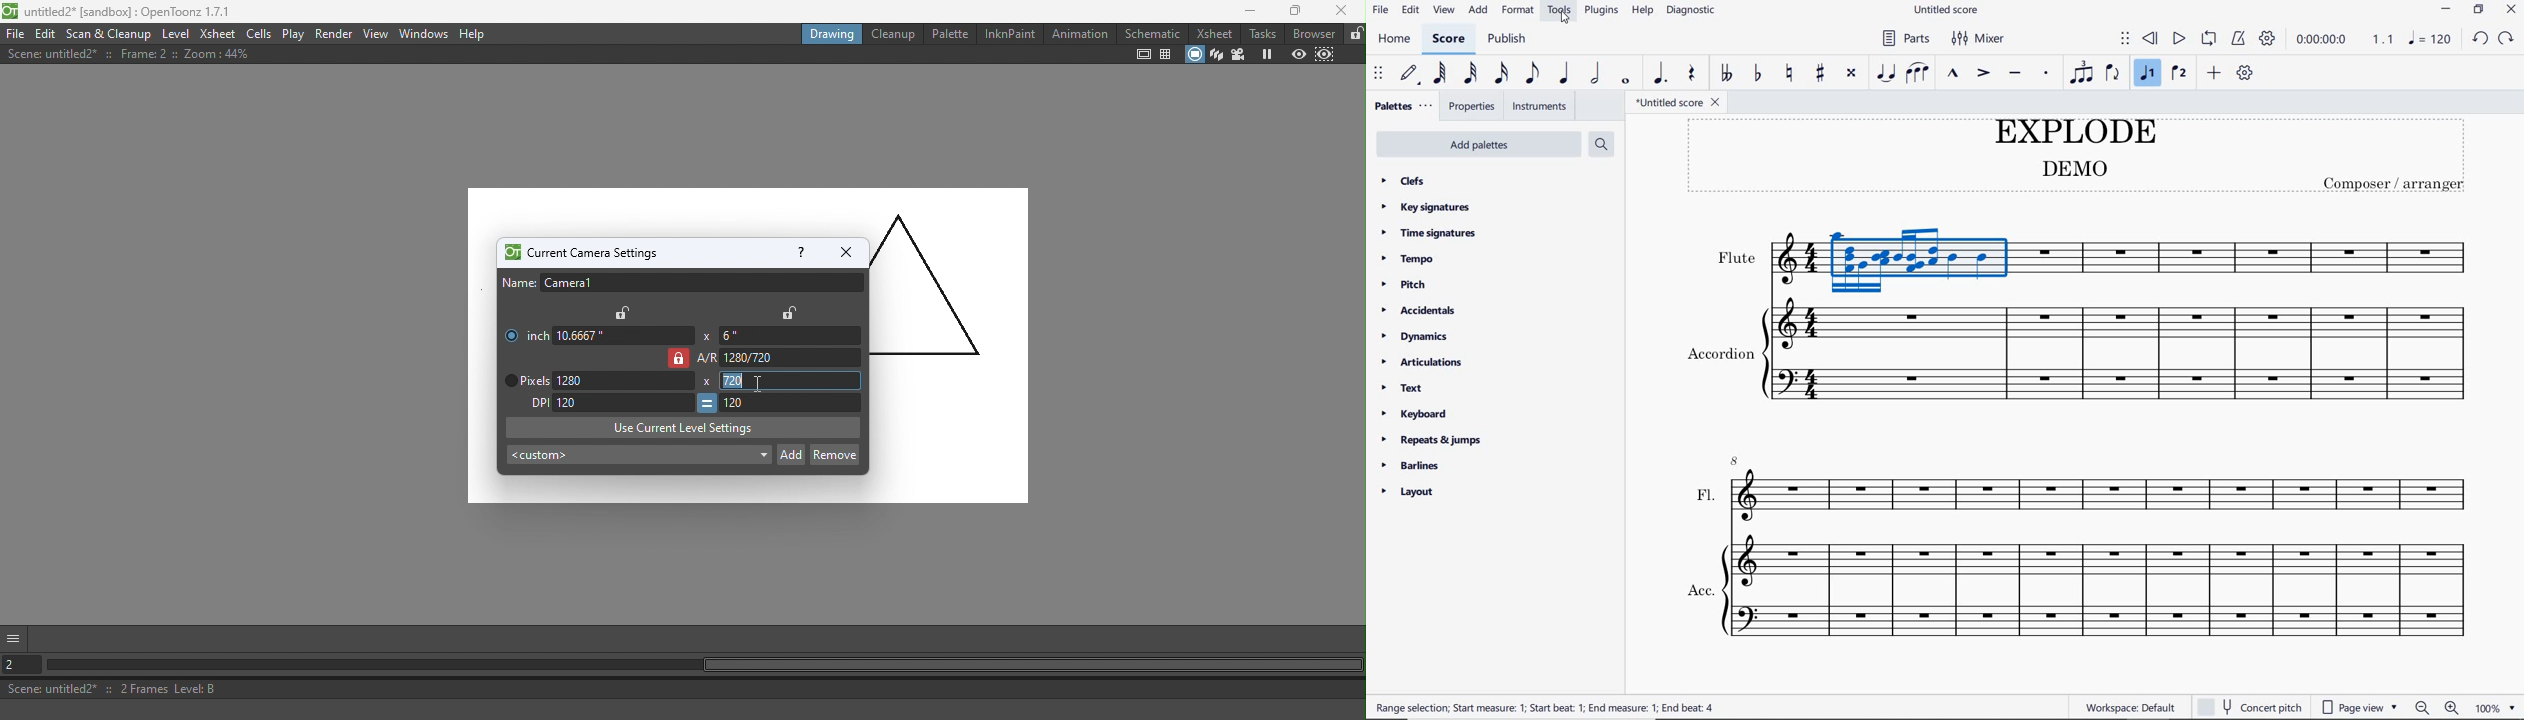 The image size is (2548, 728). I want to click on search palettes, so click(1601, 145).